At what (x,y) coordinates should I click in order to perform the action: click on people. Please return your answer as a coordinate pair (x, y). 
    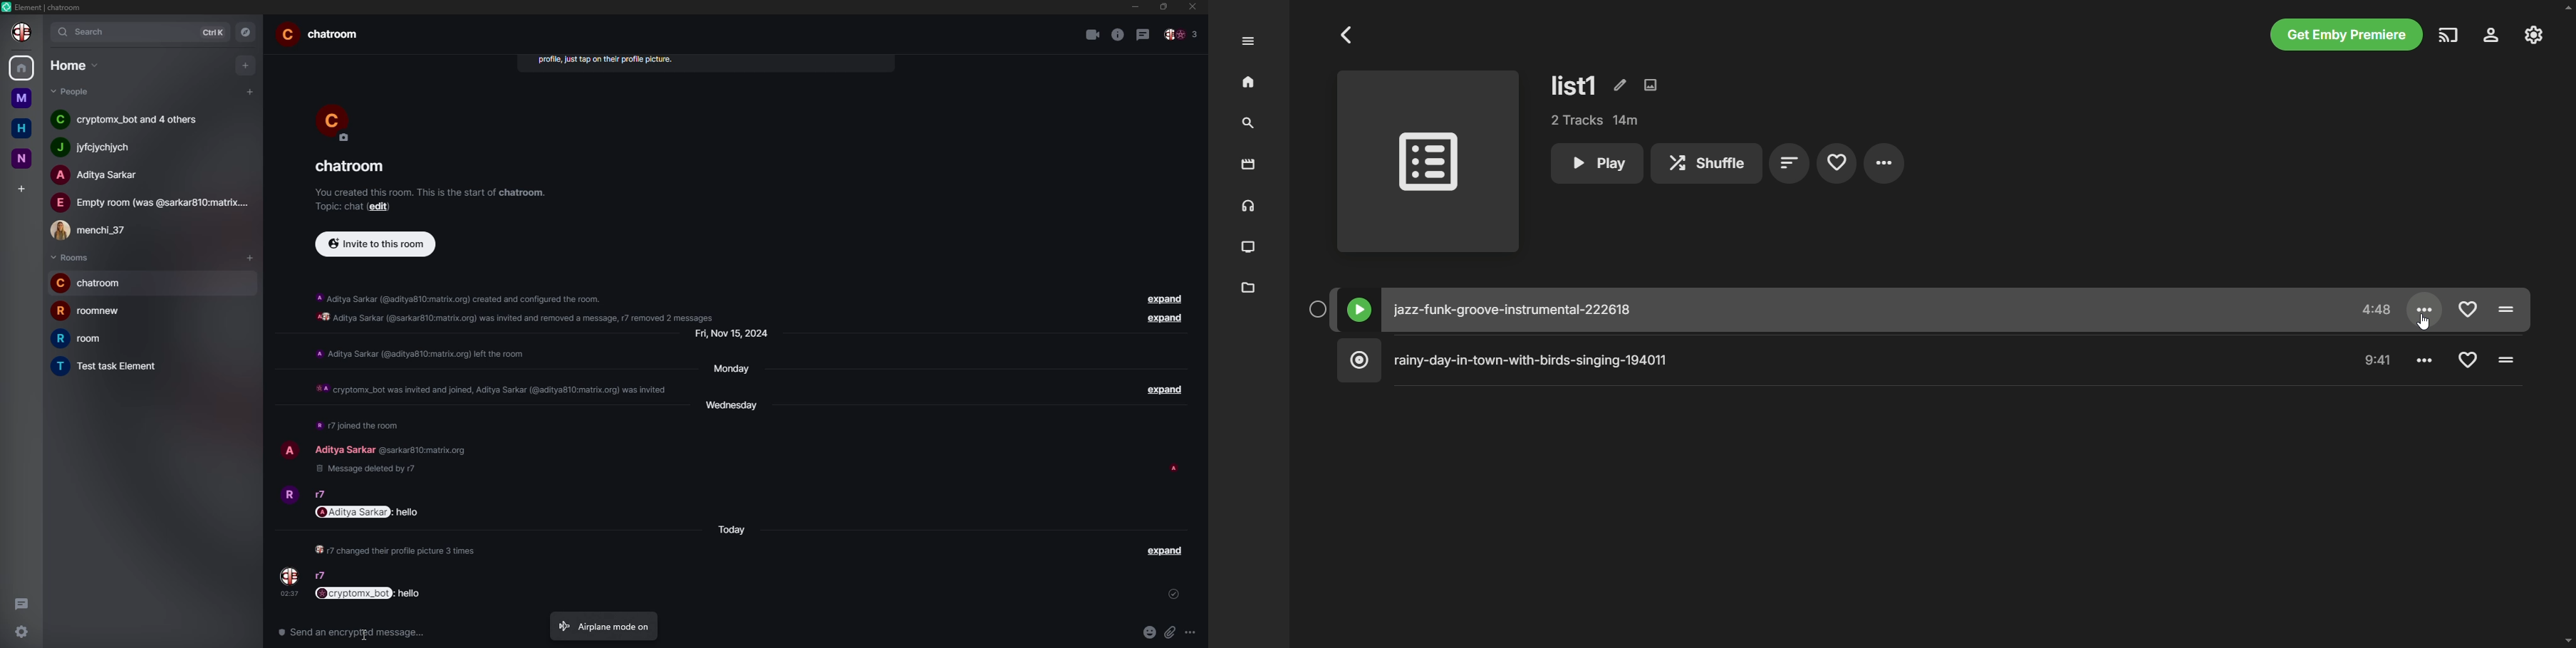
    Looking at the image, I should click on (101, 147).